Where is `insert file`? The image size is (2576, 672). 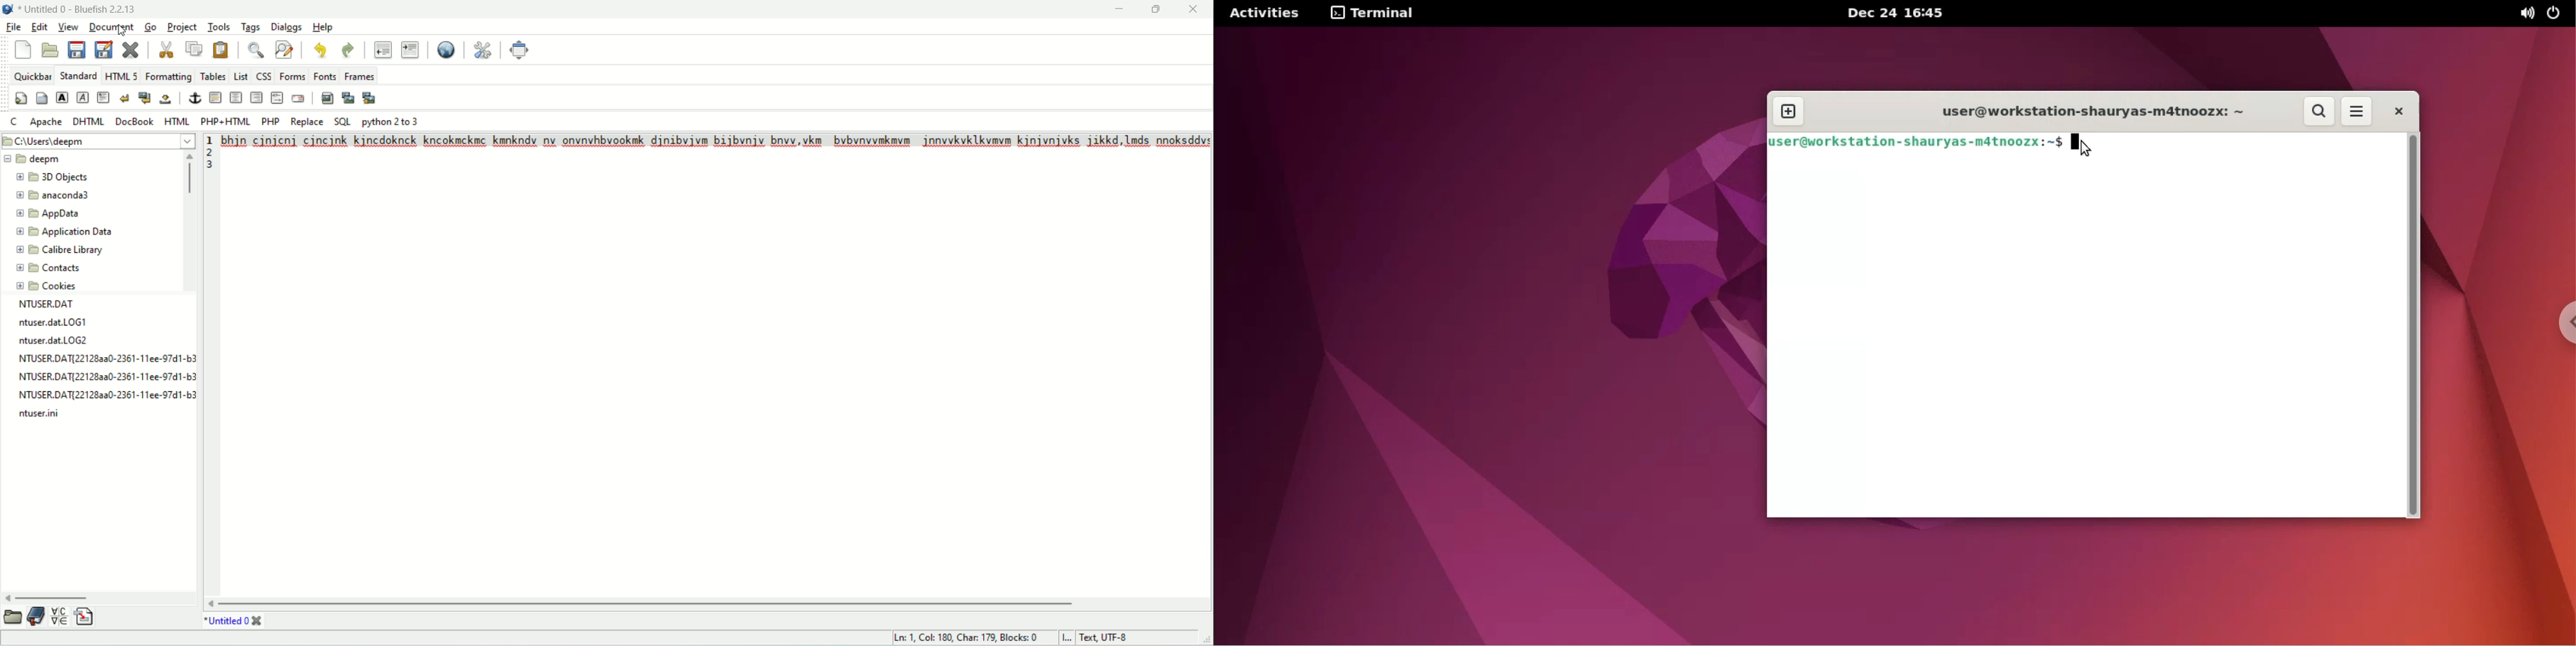
insert file is located at coordinates (84, 618).